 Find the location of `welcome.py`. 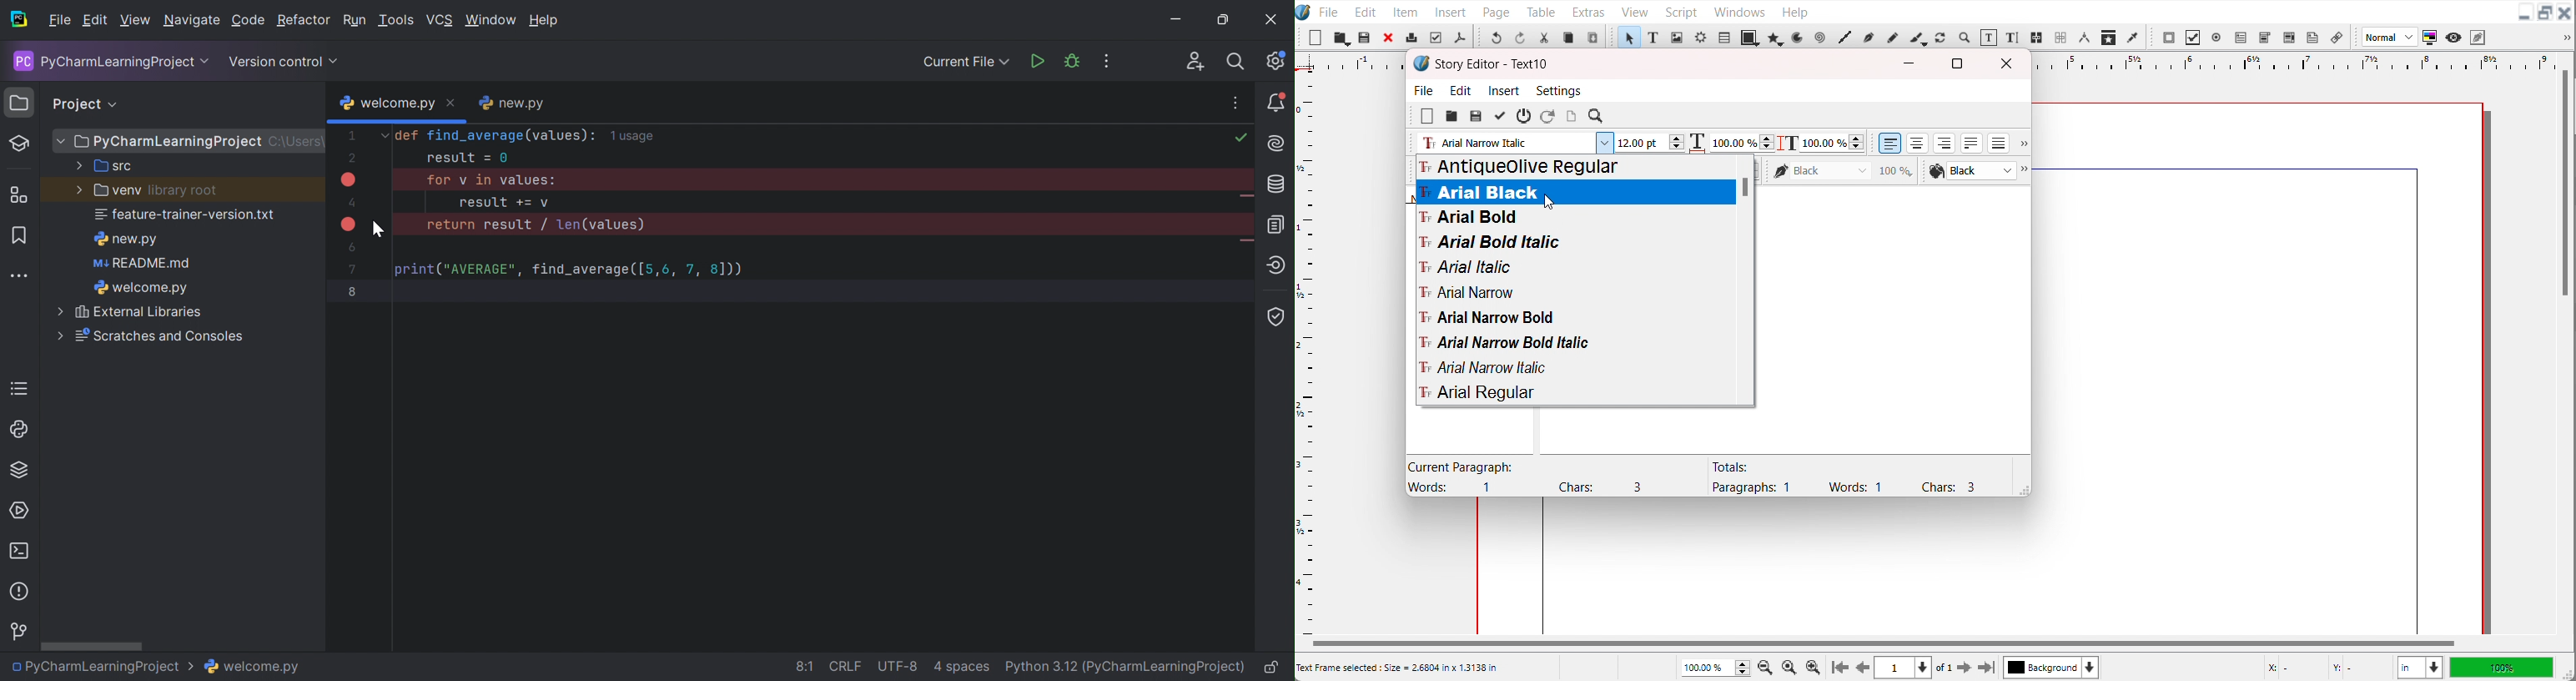

welcome.py is located at coordinates (255, 669).